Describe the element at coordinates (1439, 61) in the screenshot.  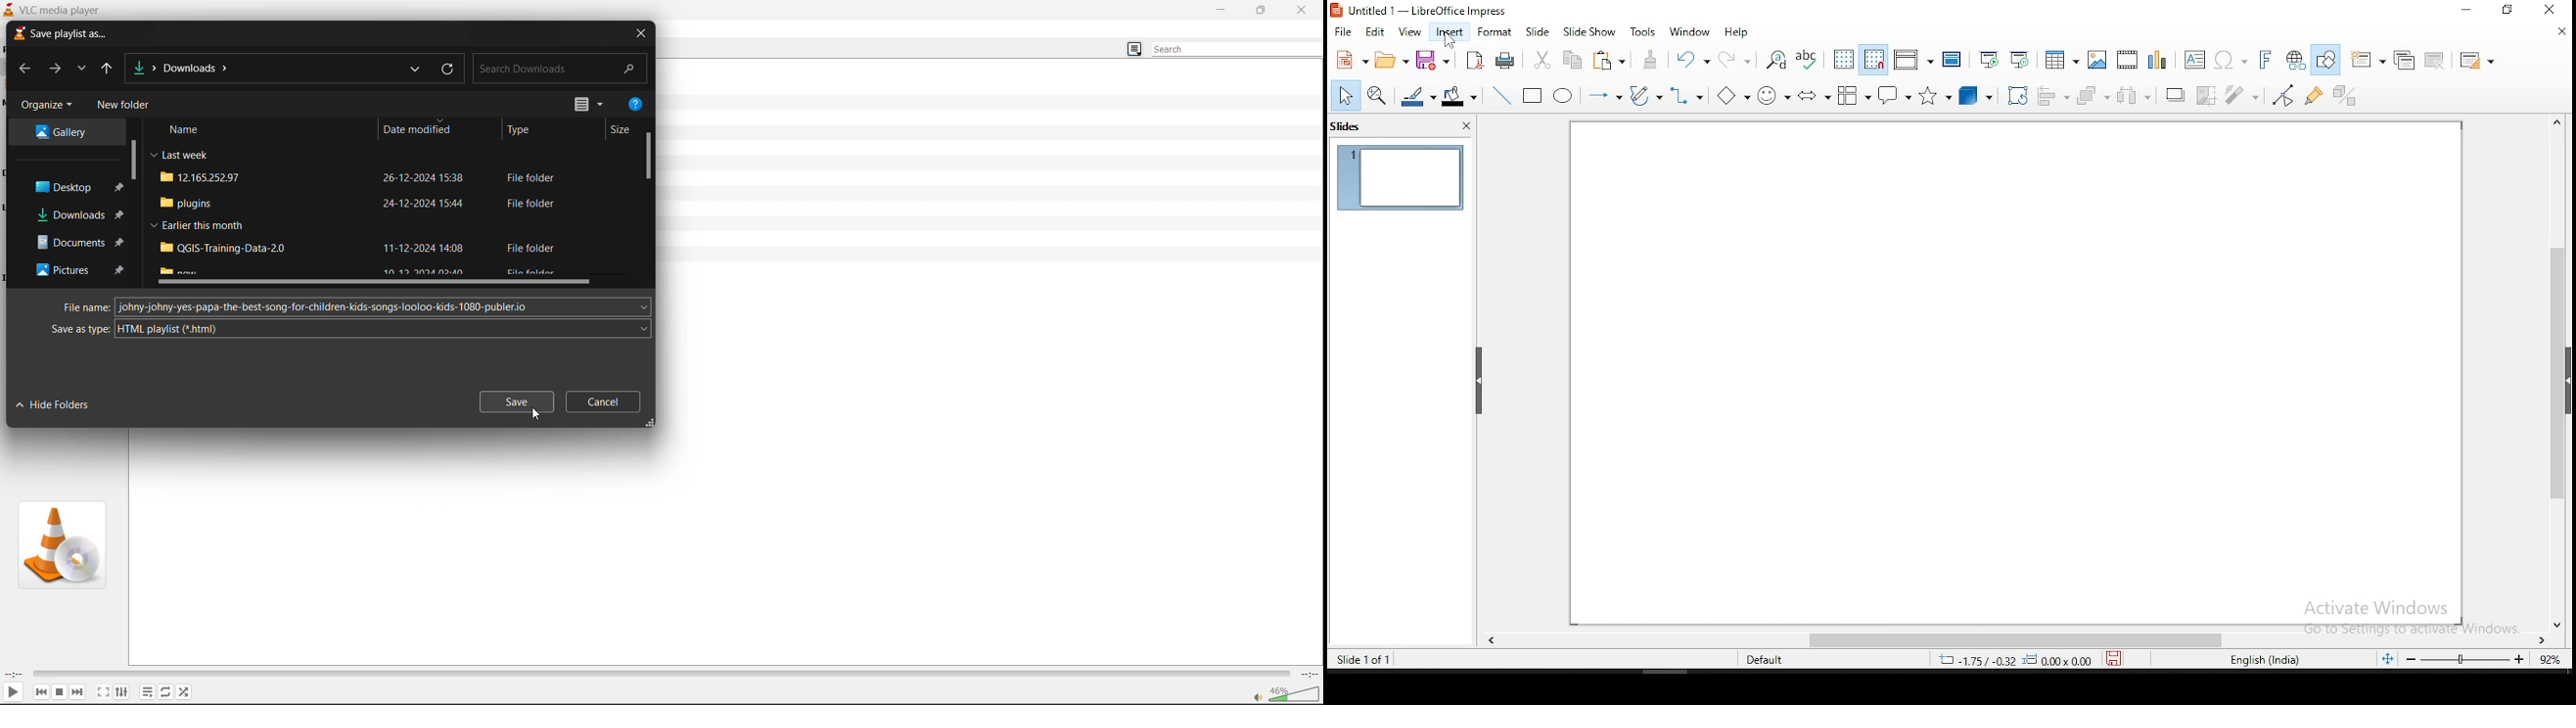
I see `save` at that location.